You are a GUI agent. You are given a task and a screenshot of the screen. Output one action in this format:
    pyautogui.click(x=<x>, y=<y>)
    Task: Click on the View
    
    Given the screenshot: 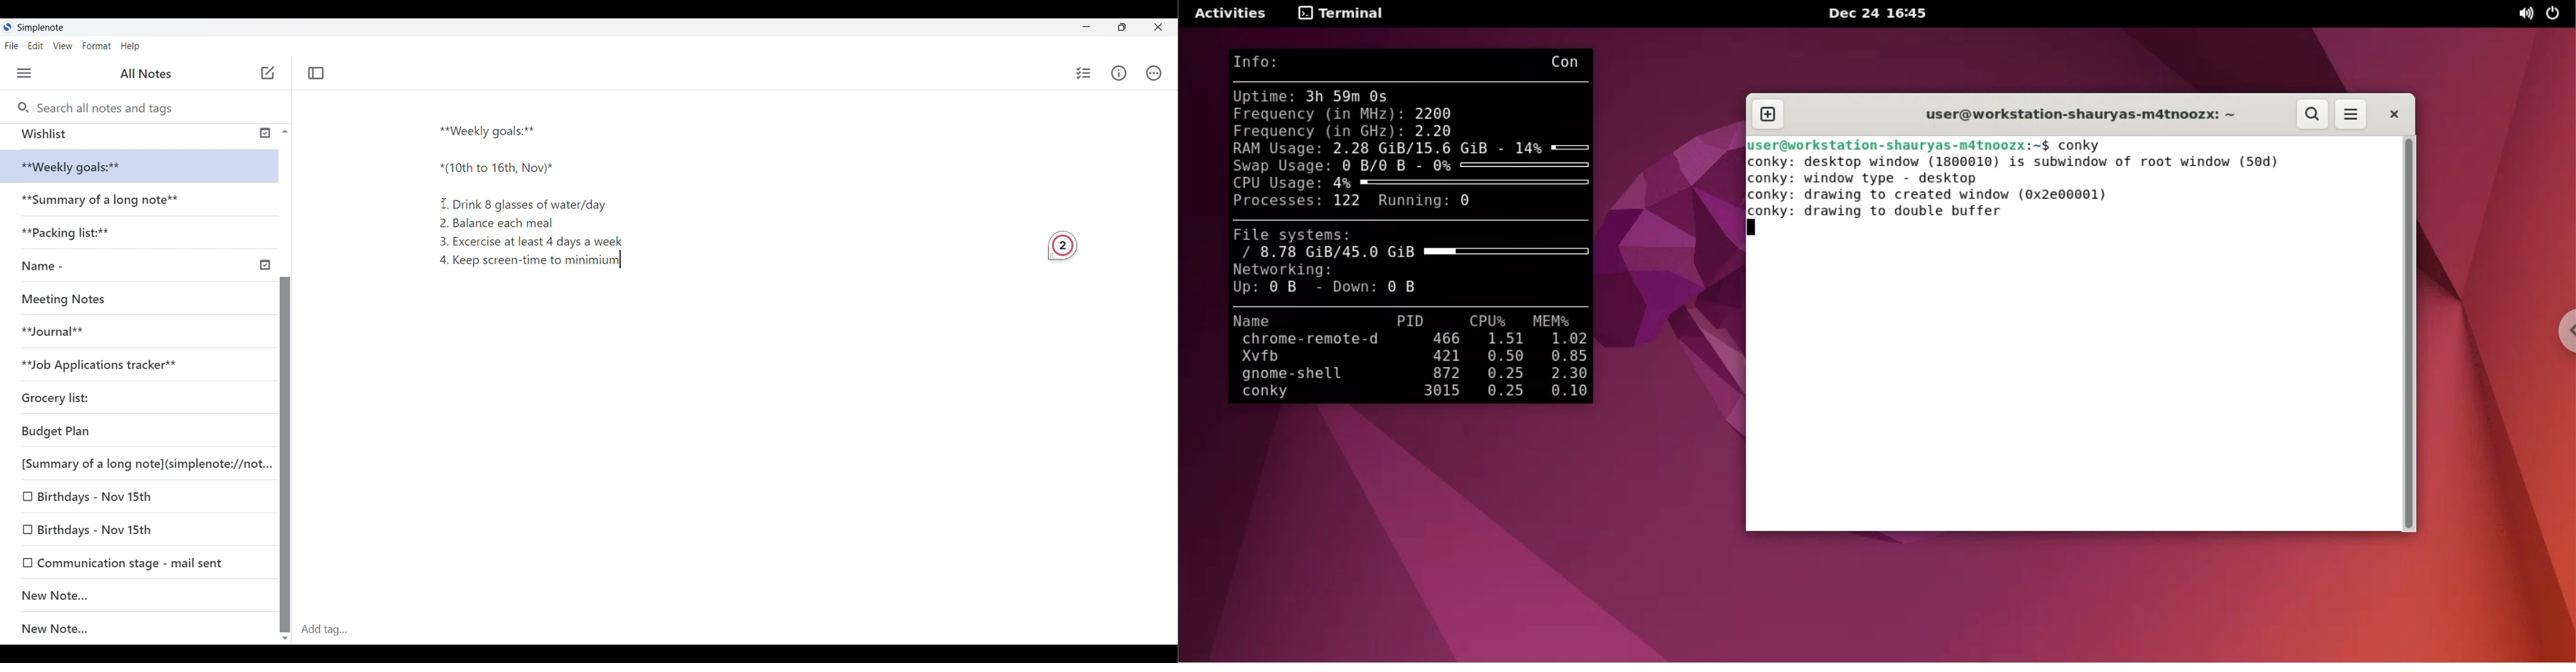 What is the action you would take?
    pyautogui.click(x=64, y=47)
    